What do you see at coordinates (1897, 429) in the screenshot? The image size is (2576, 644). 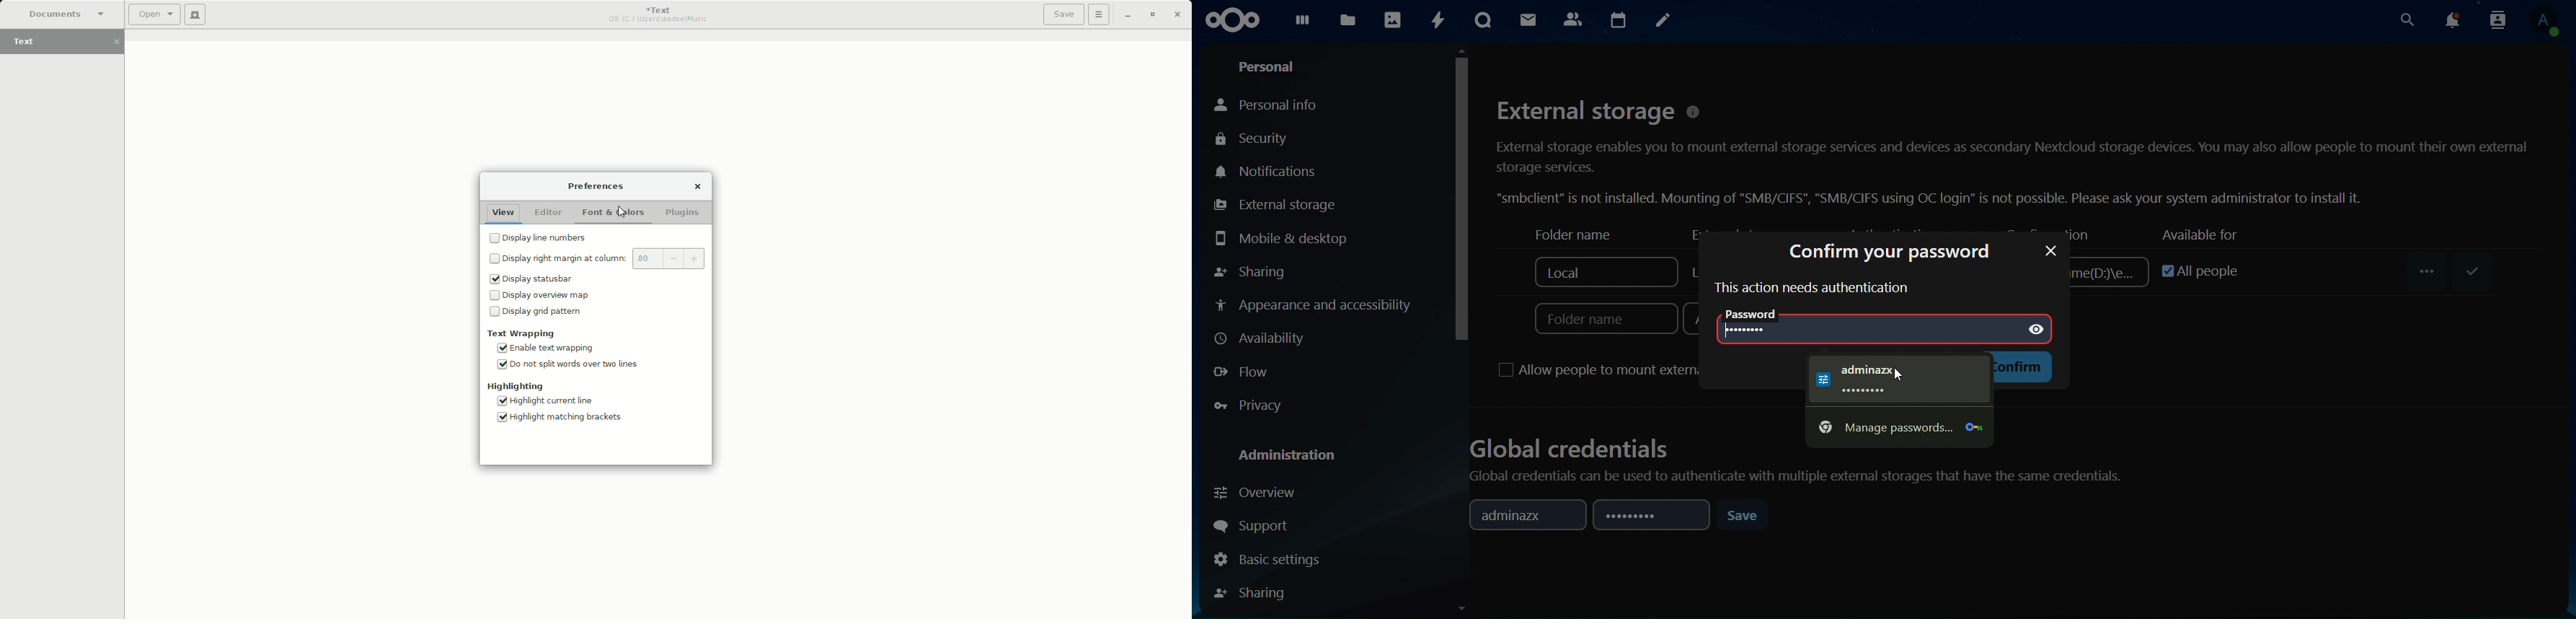 I see `manage password` at bounding box center [1897, 429].